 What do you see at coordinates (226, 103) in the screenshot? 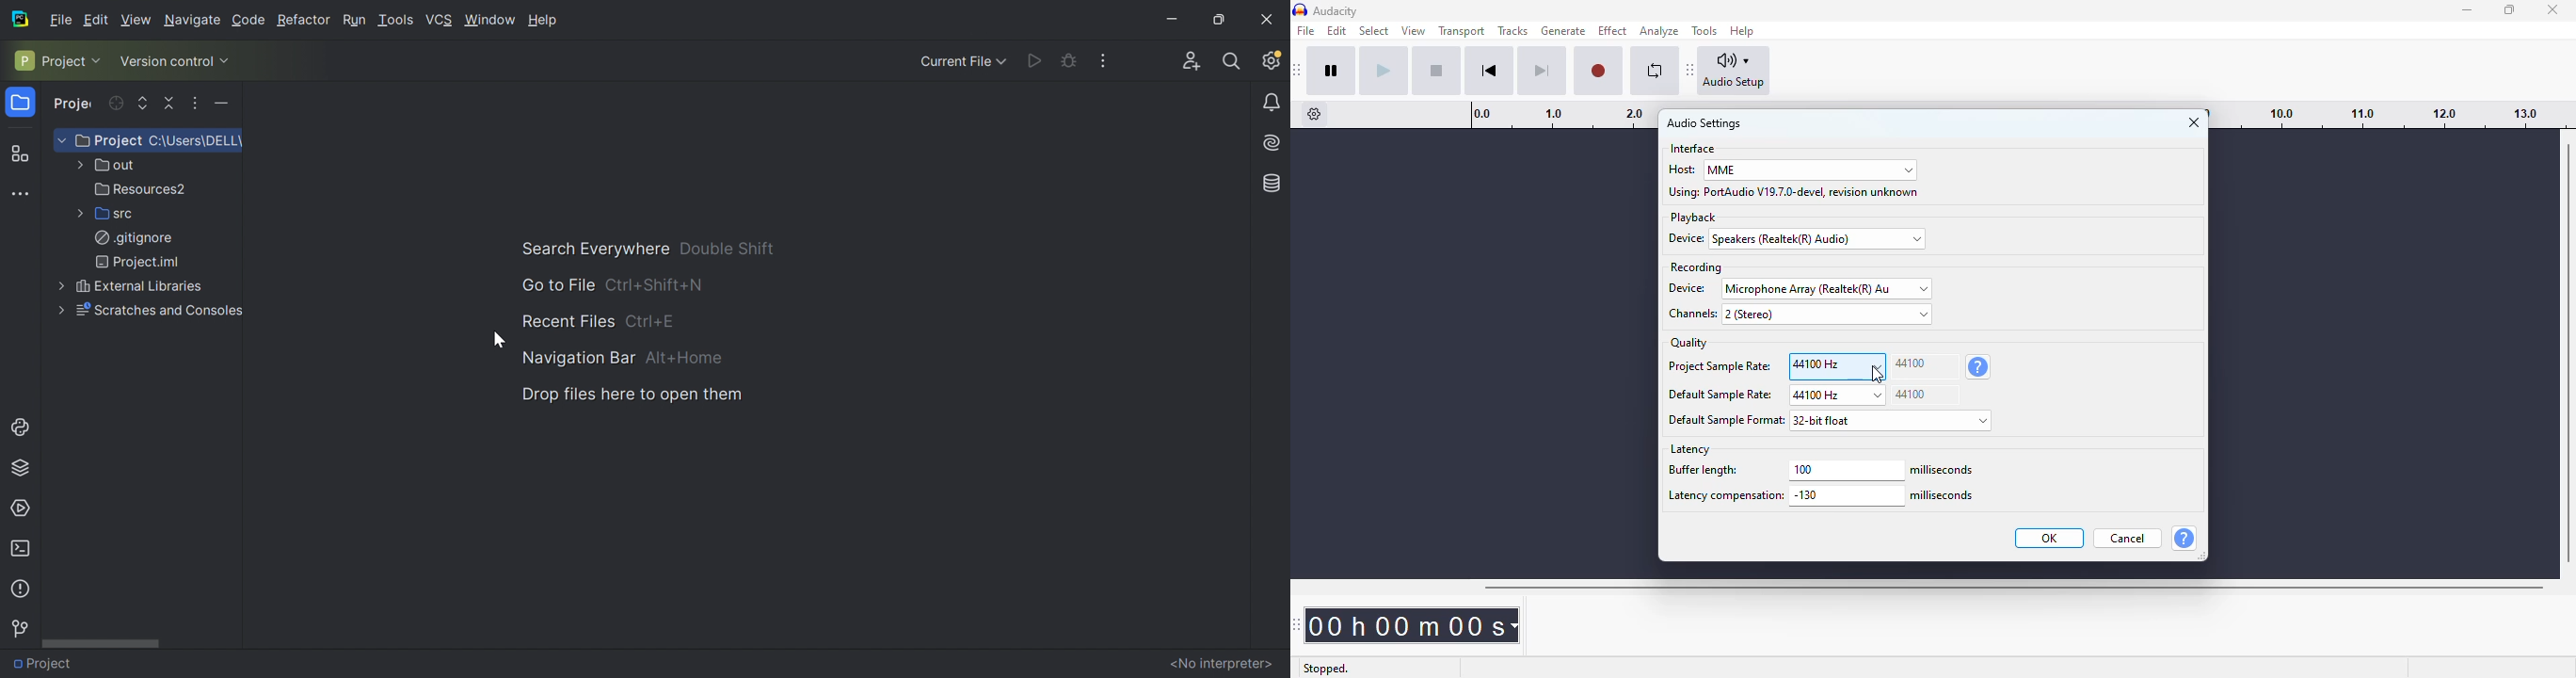
I see `Hide` at bounding box center [226, 103].